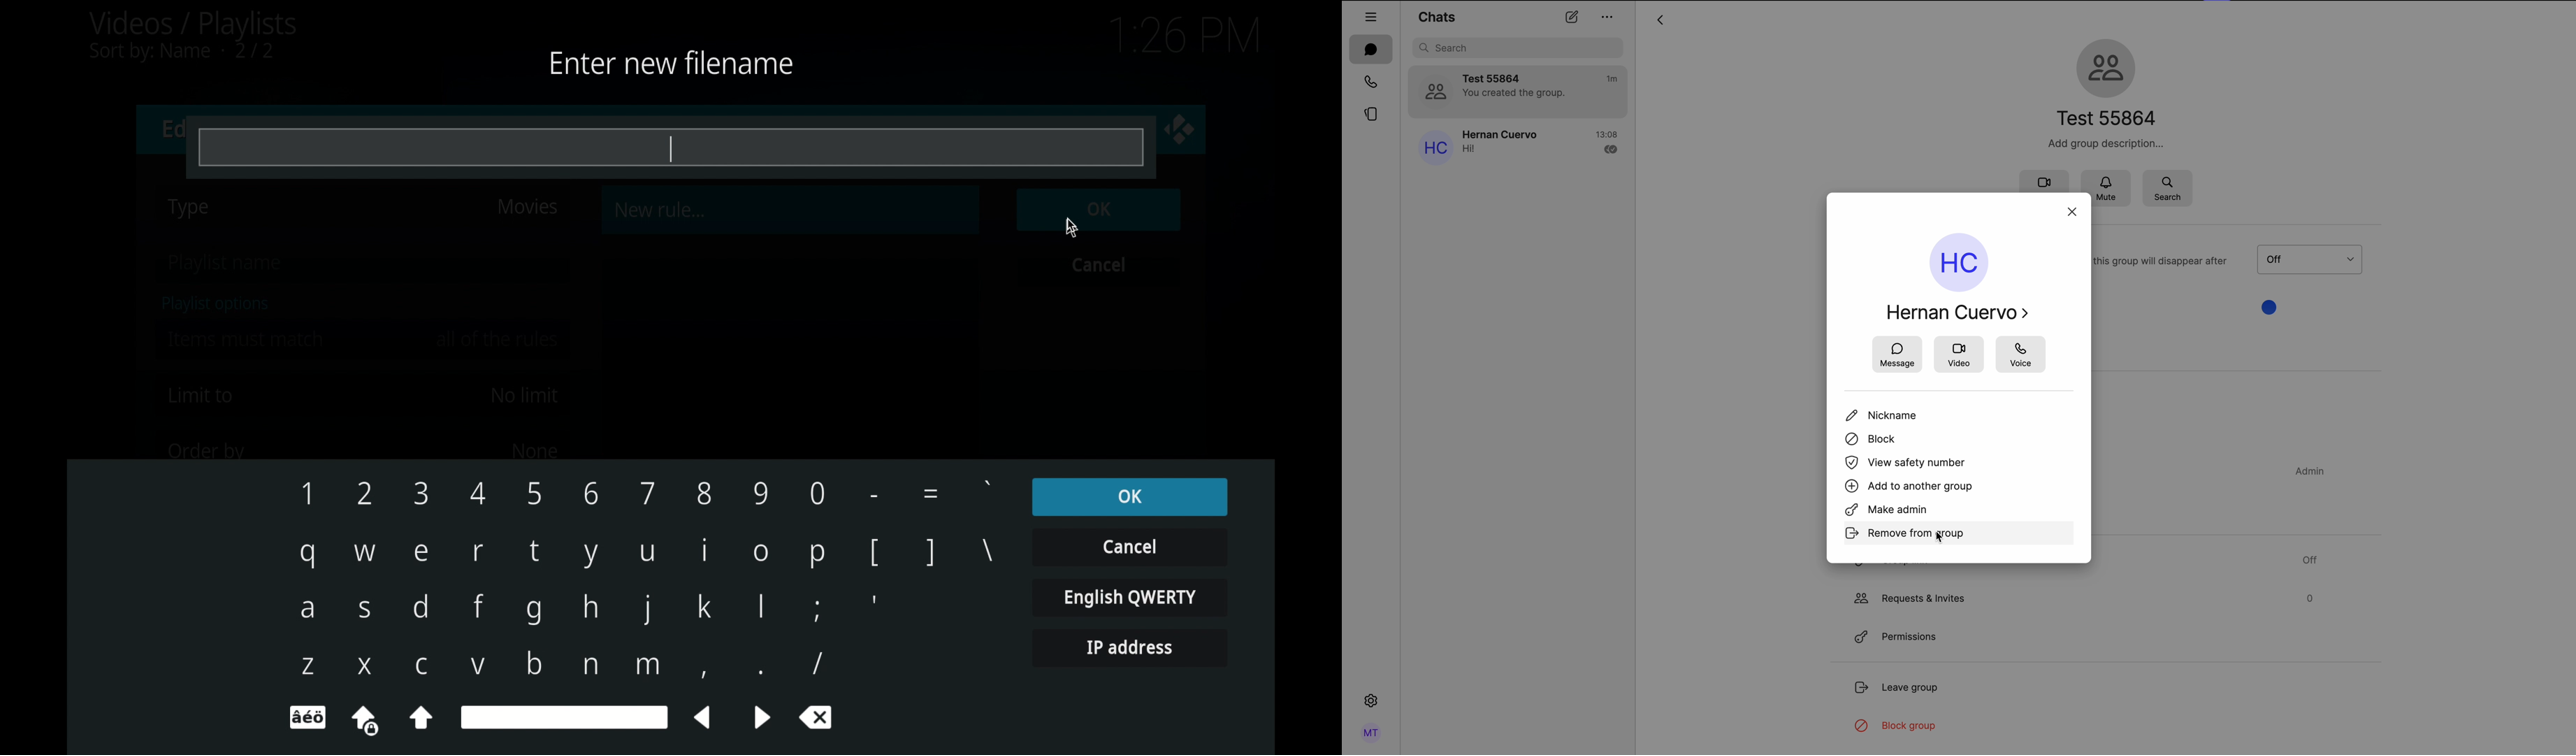 This screenshot has width=2576, height=756. What do you see at coordinates (1520, 47) in the screenshot?
I see `search bar` at bounding box center [1520, 47].